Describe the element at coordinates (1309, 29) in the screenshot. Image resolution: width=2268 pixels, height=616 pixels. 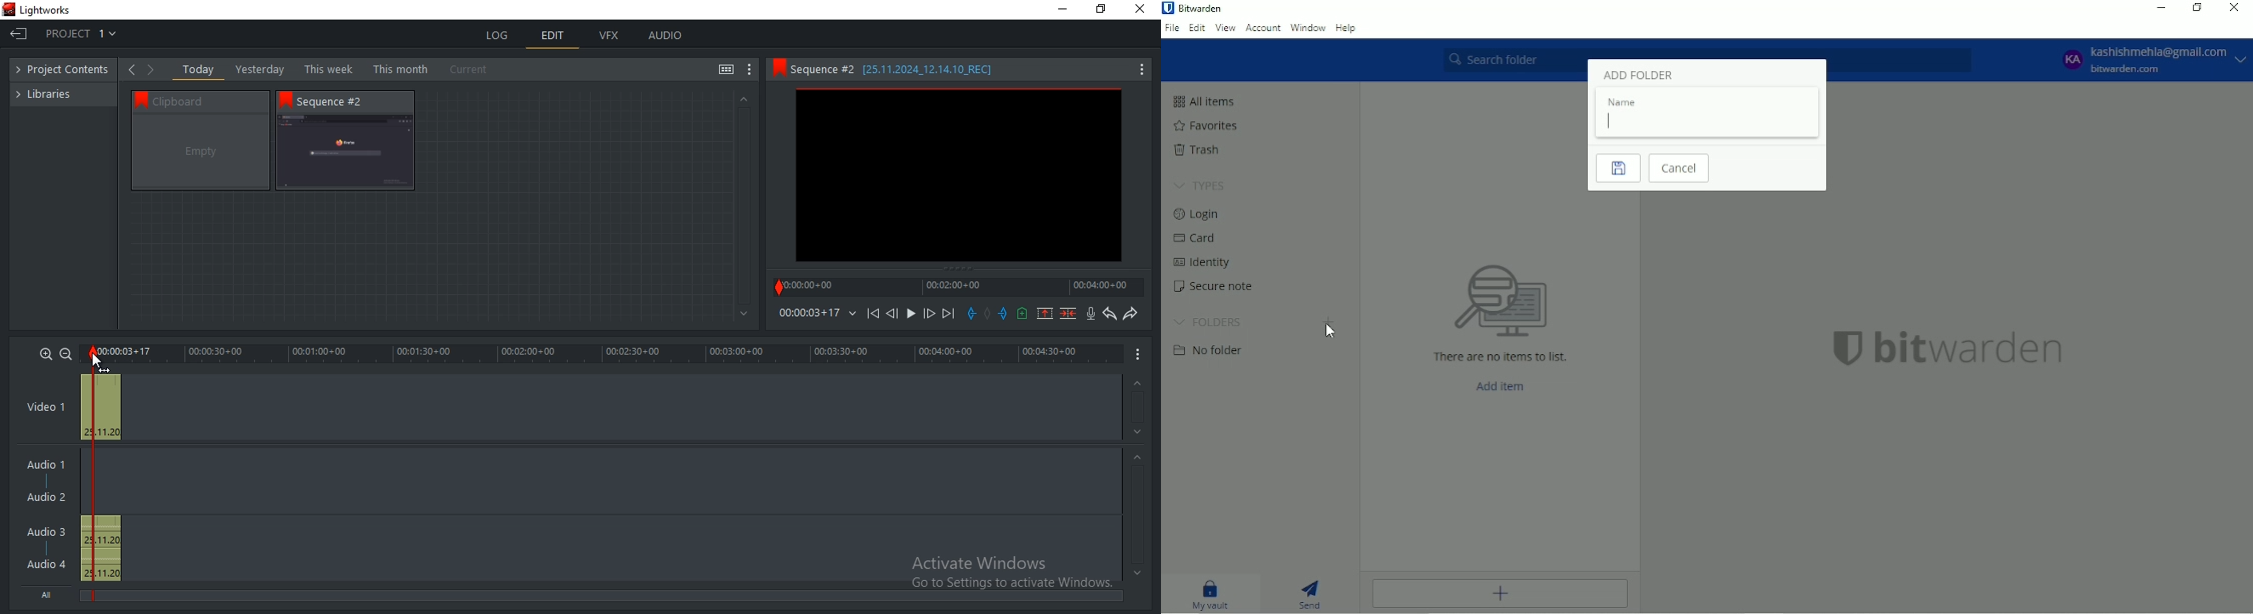
I see `Window` at that location.